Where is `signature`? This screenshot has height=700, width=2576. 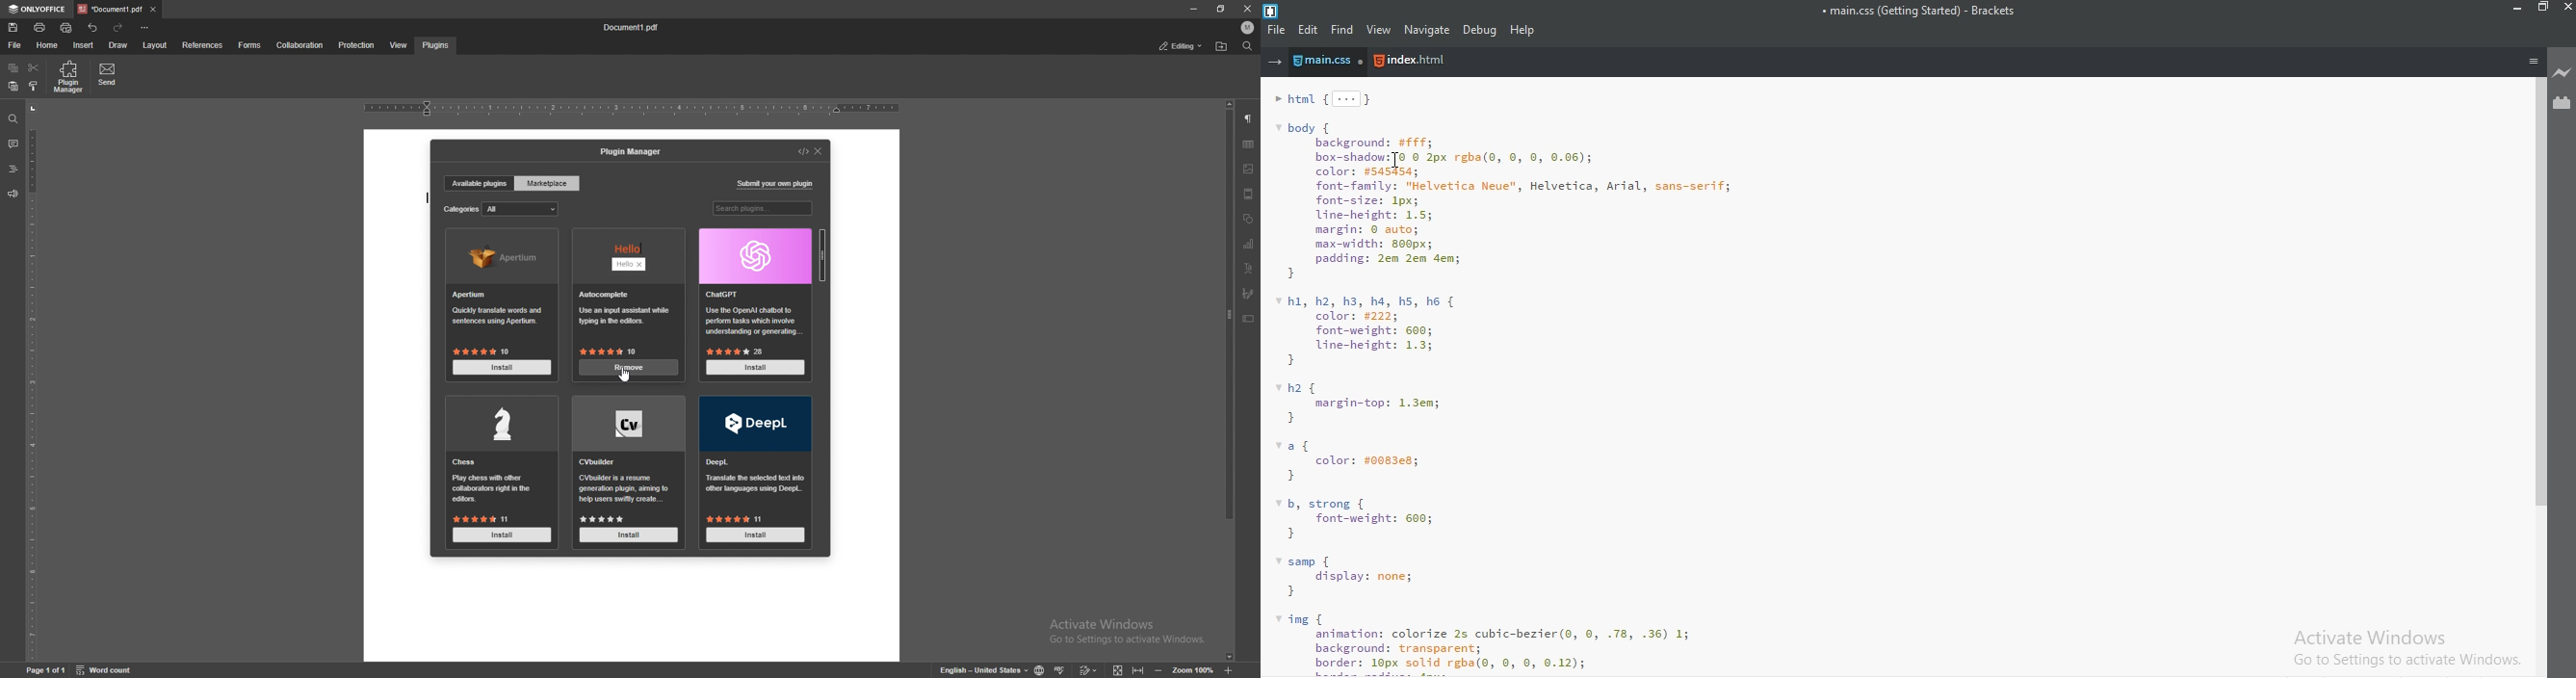
signature is located at coordinates (1248, 294).